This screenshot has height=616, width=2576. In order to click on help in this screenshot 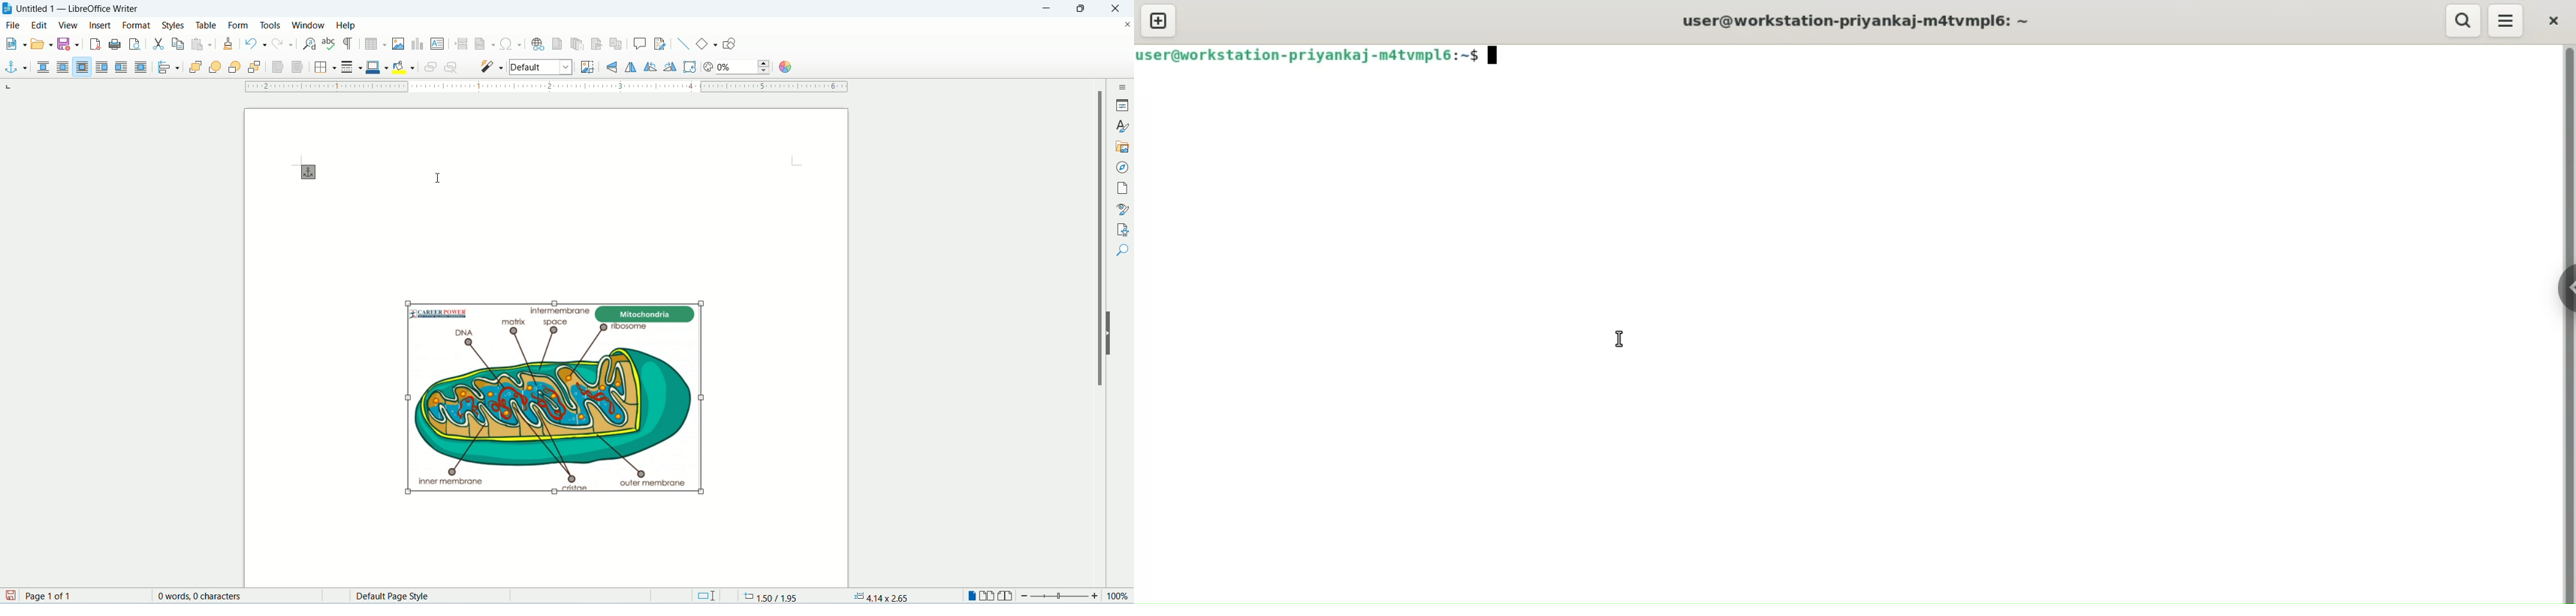, I will do `click(344, 25)`.